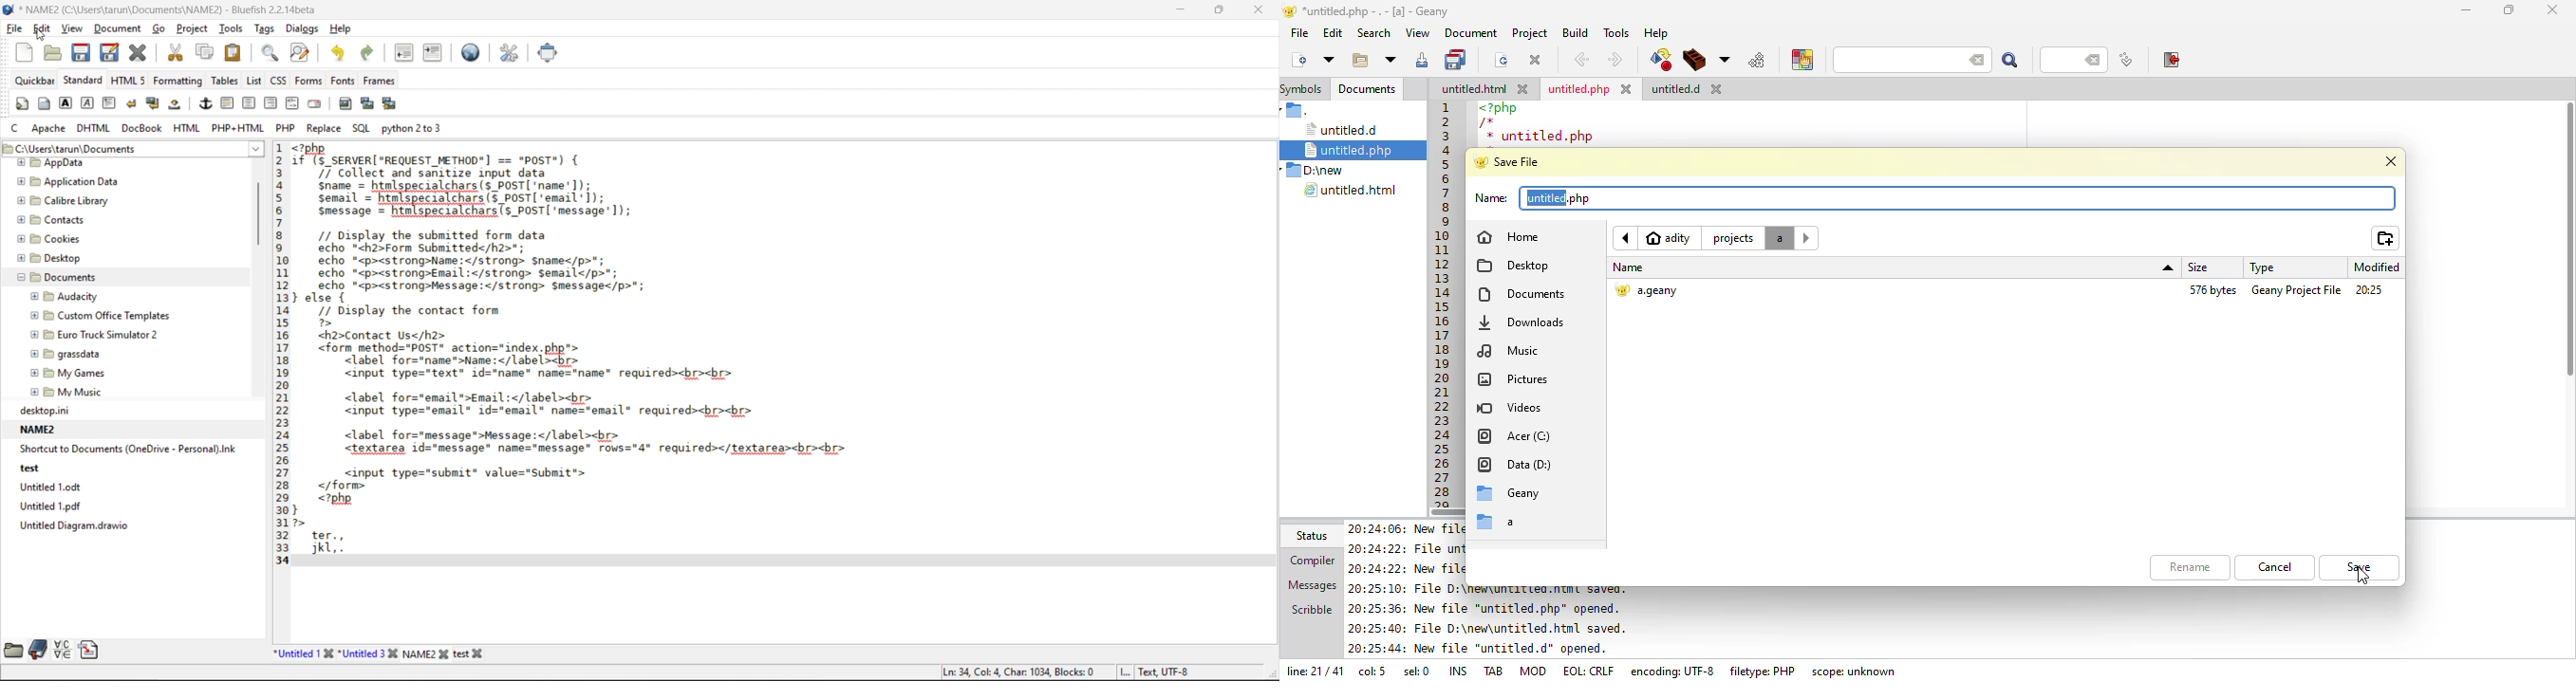  Describe the element at coordinates (83, 54) in the screenshot. I see `save` at that location.